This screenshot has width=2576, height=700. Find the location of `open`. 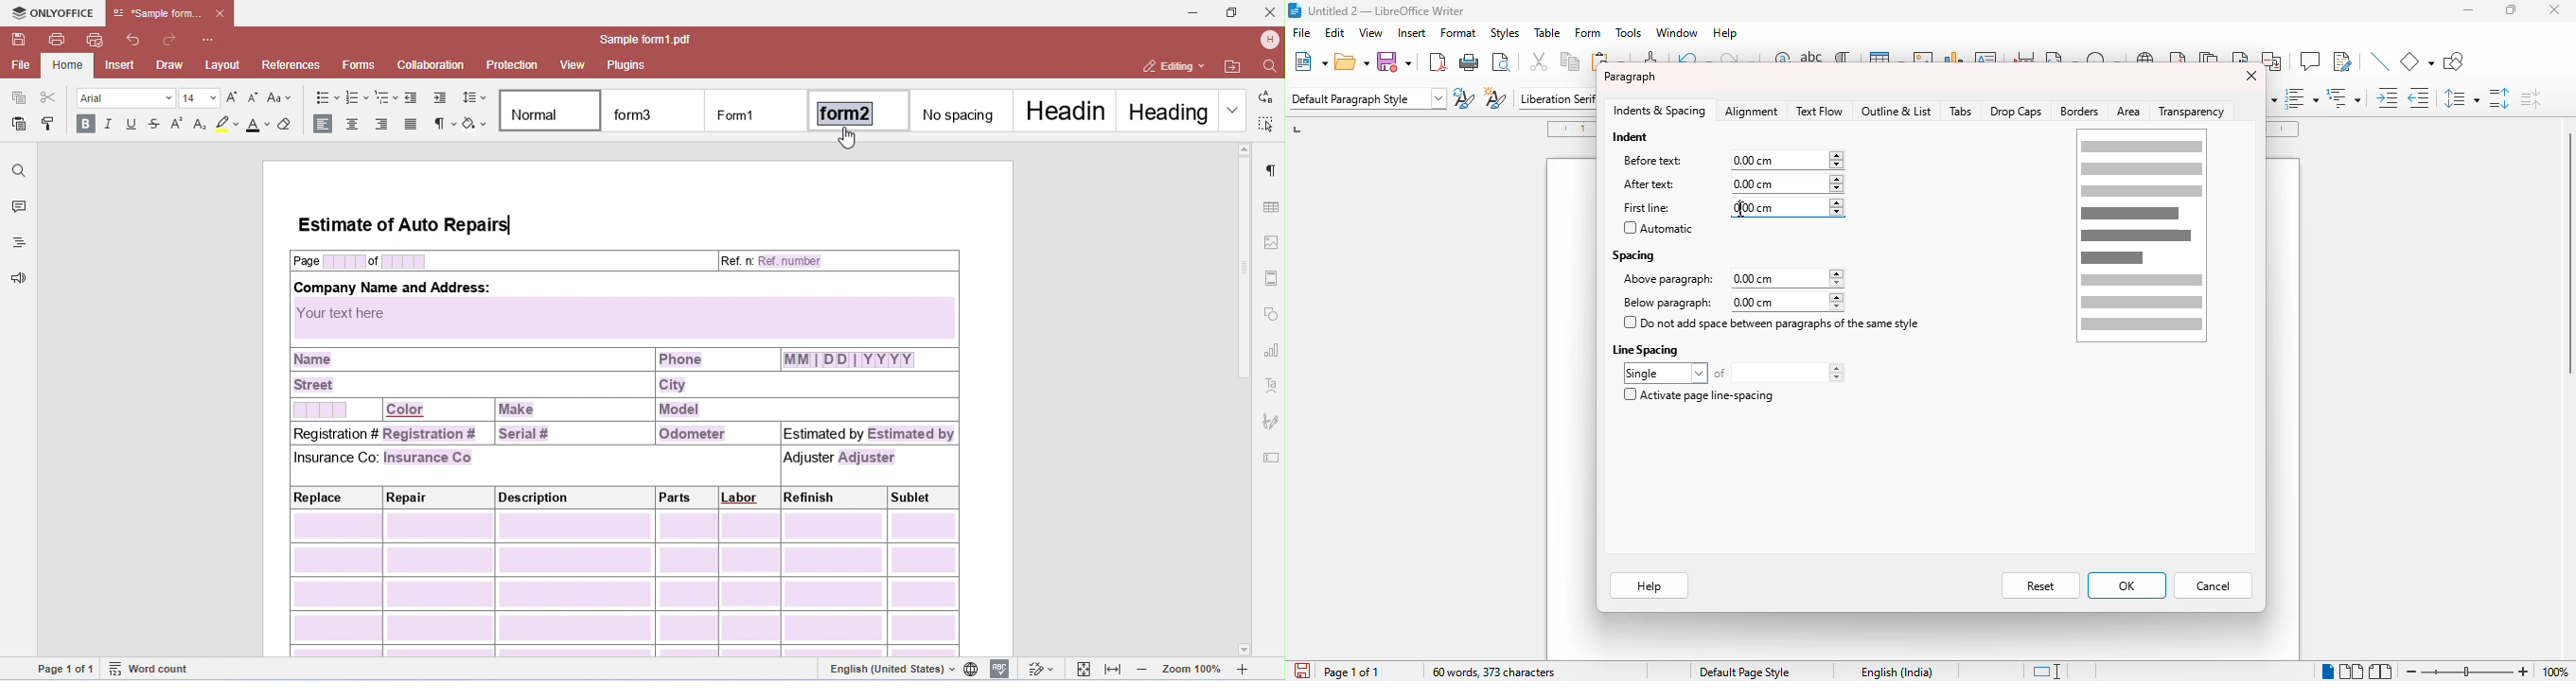

open is located at coordinates (1352, 61).